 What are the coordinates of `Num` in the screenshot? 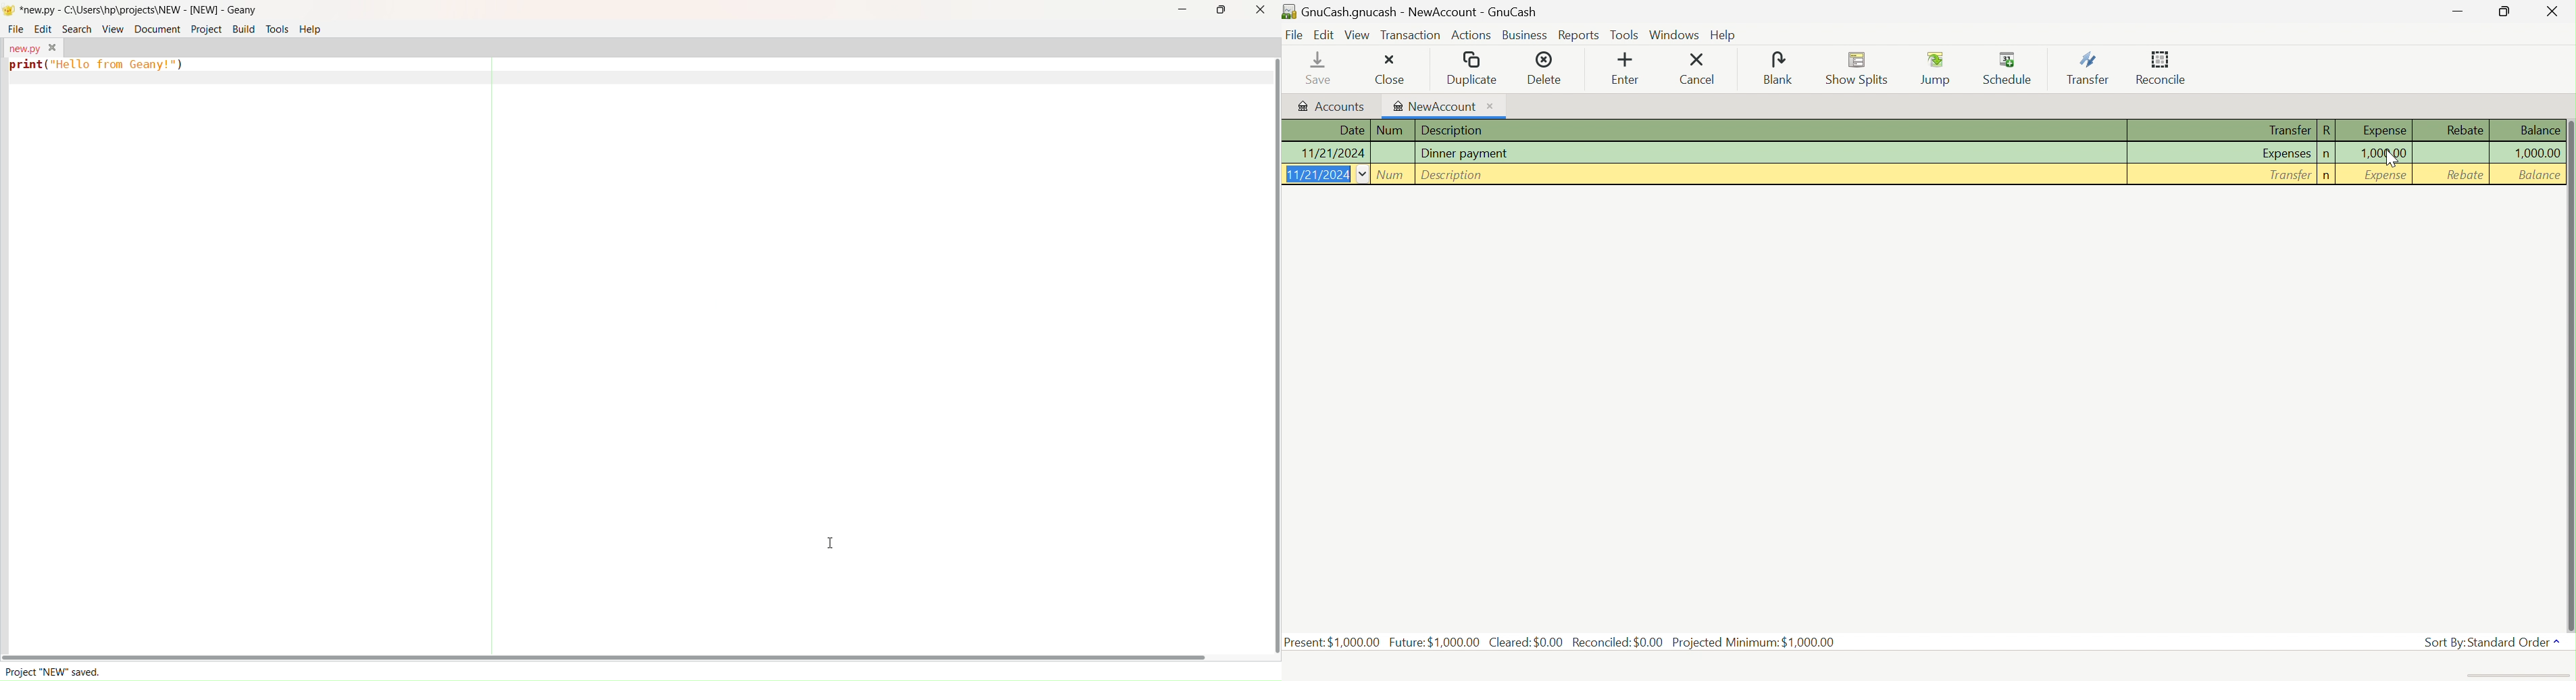 It's located at (1393, 130).